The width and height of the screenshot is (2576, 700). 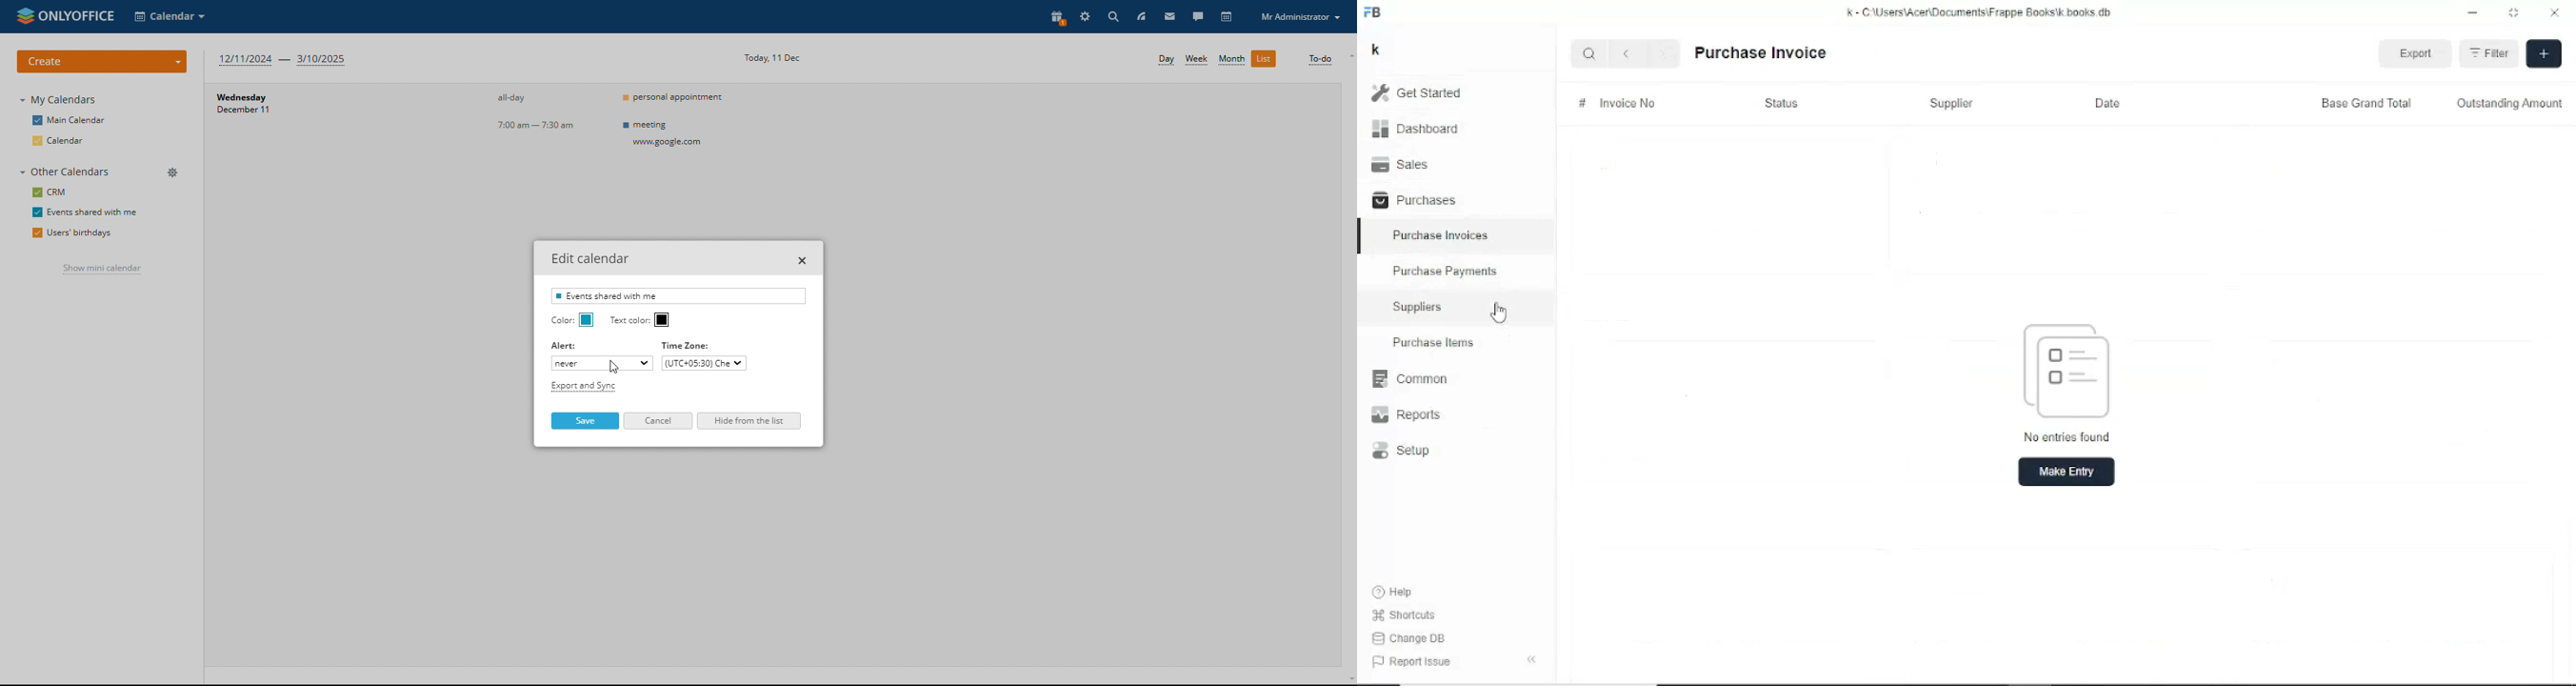 I want to click on Export, so click(x=2415, y=52).